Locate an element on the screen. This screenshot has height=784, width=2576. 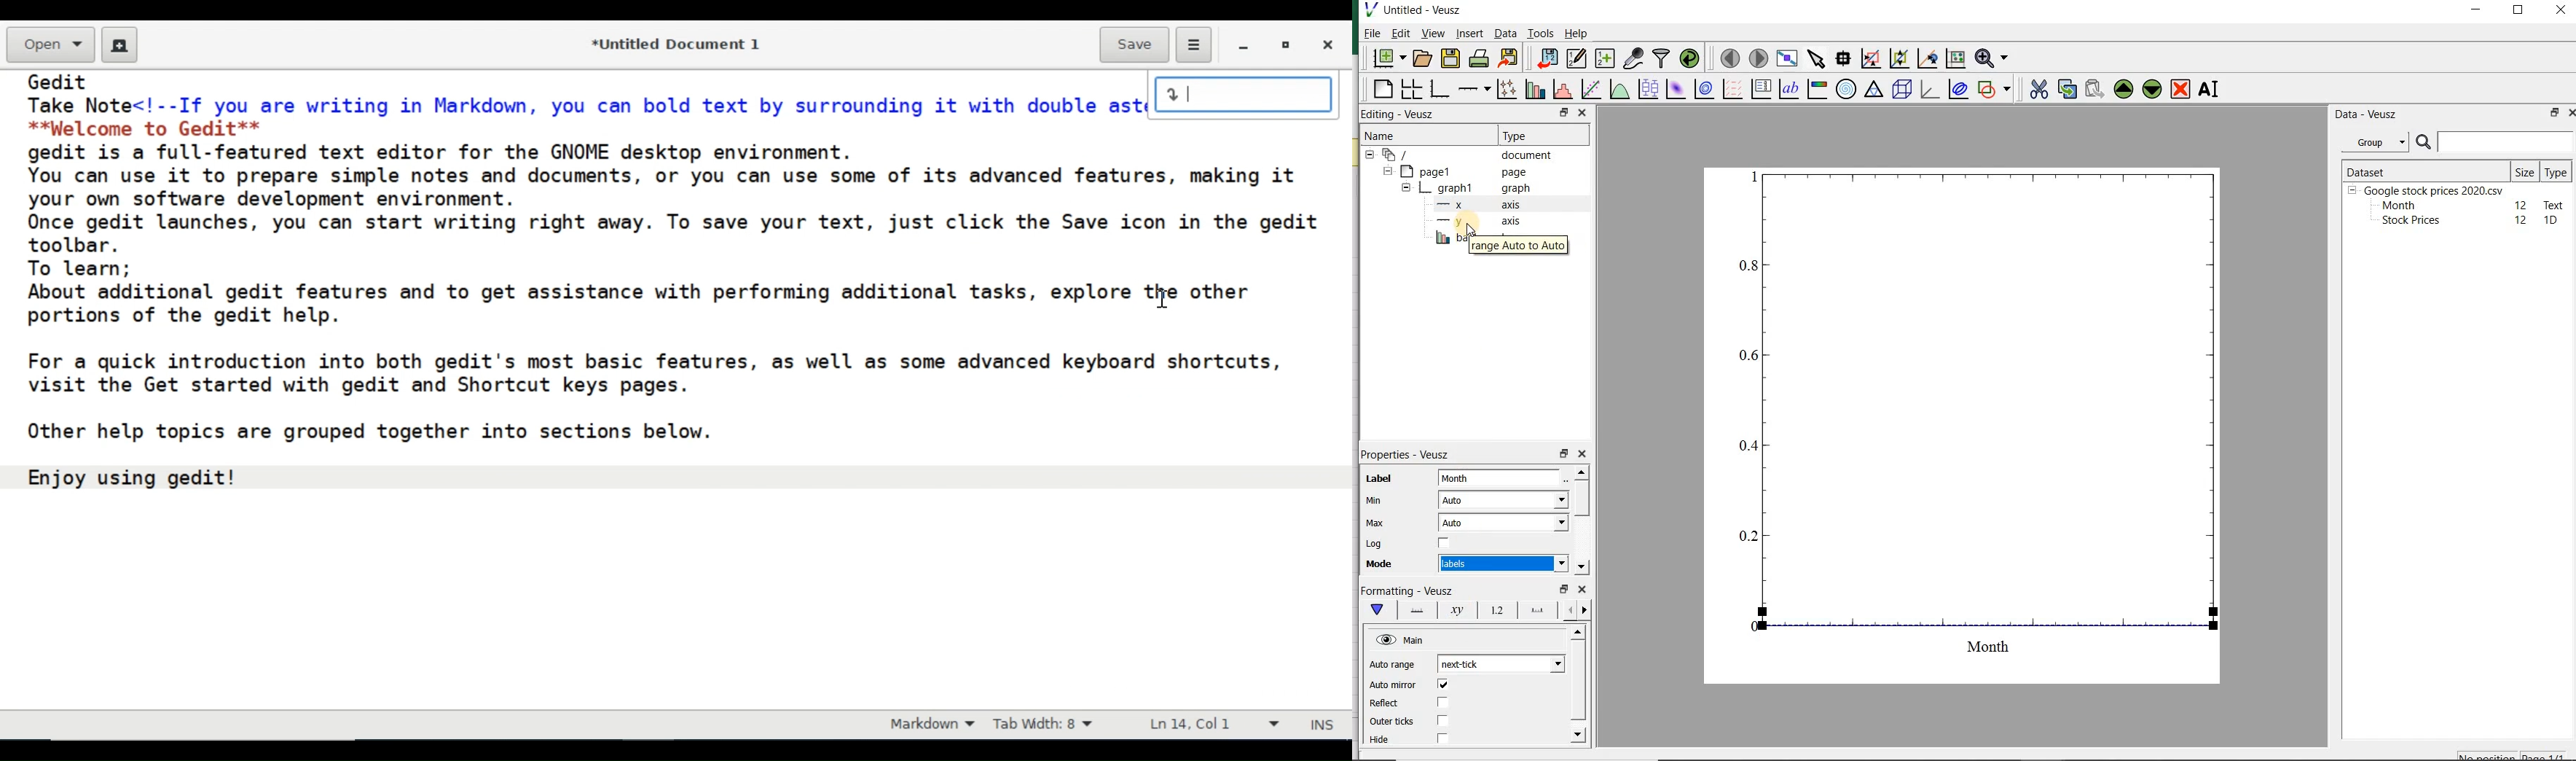
minimize is located at coordinates (2477, 11).